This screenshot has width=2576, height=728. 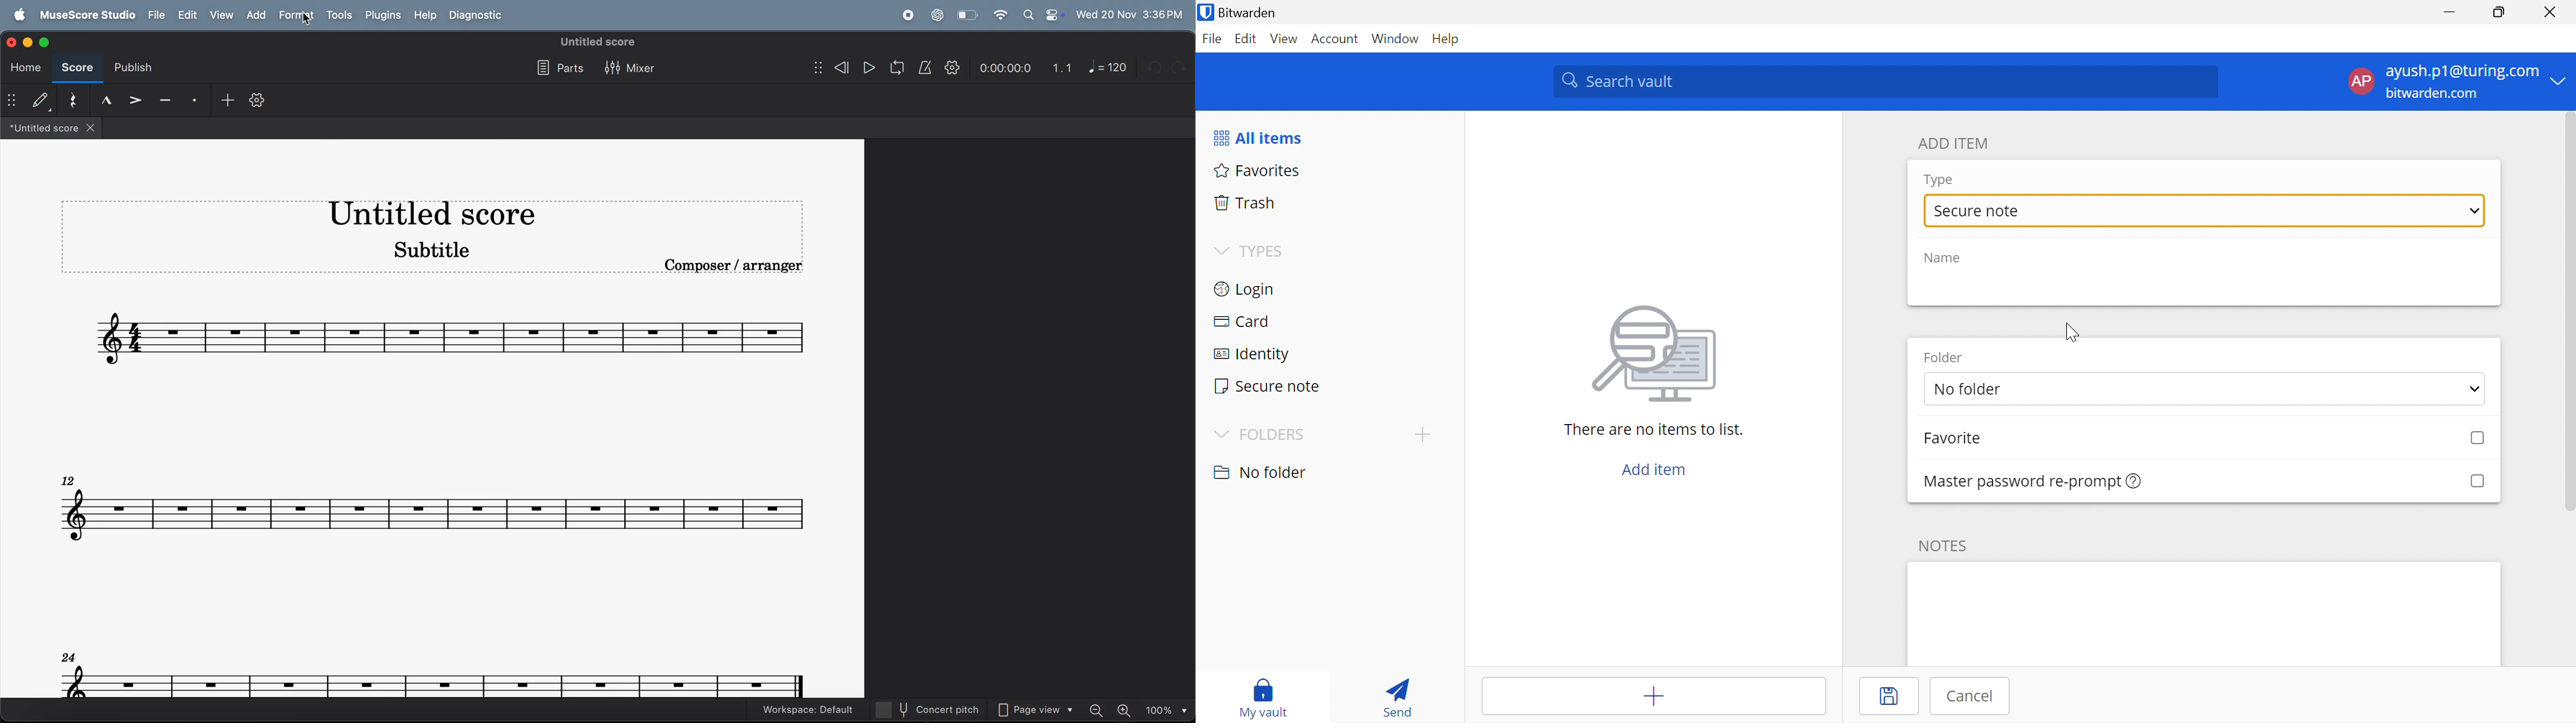 What do you see at coordinates (1285, 40) in the screenshot?
I see `View` at bounding box center [1285, 40].